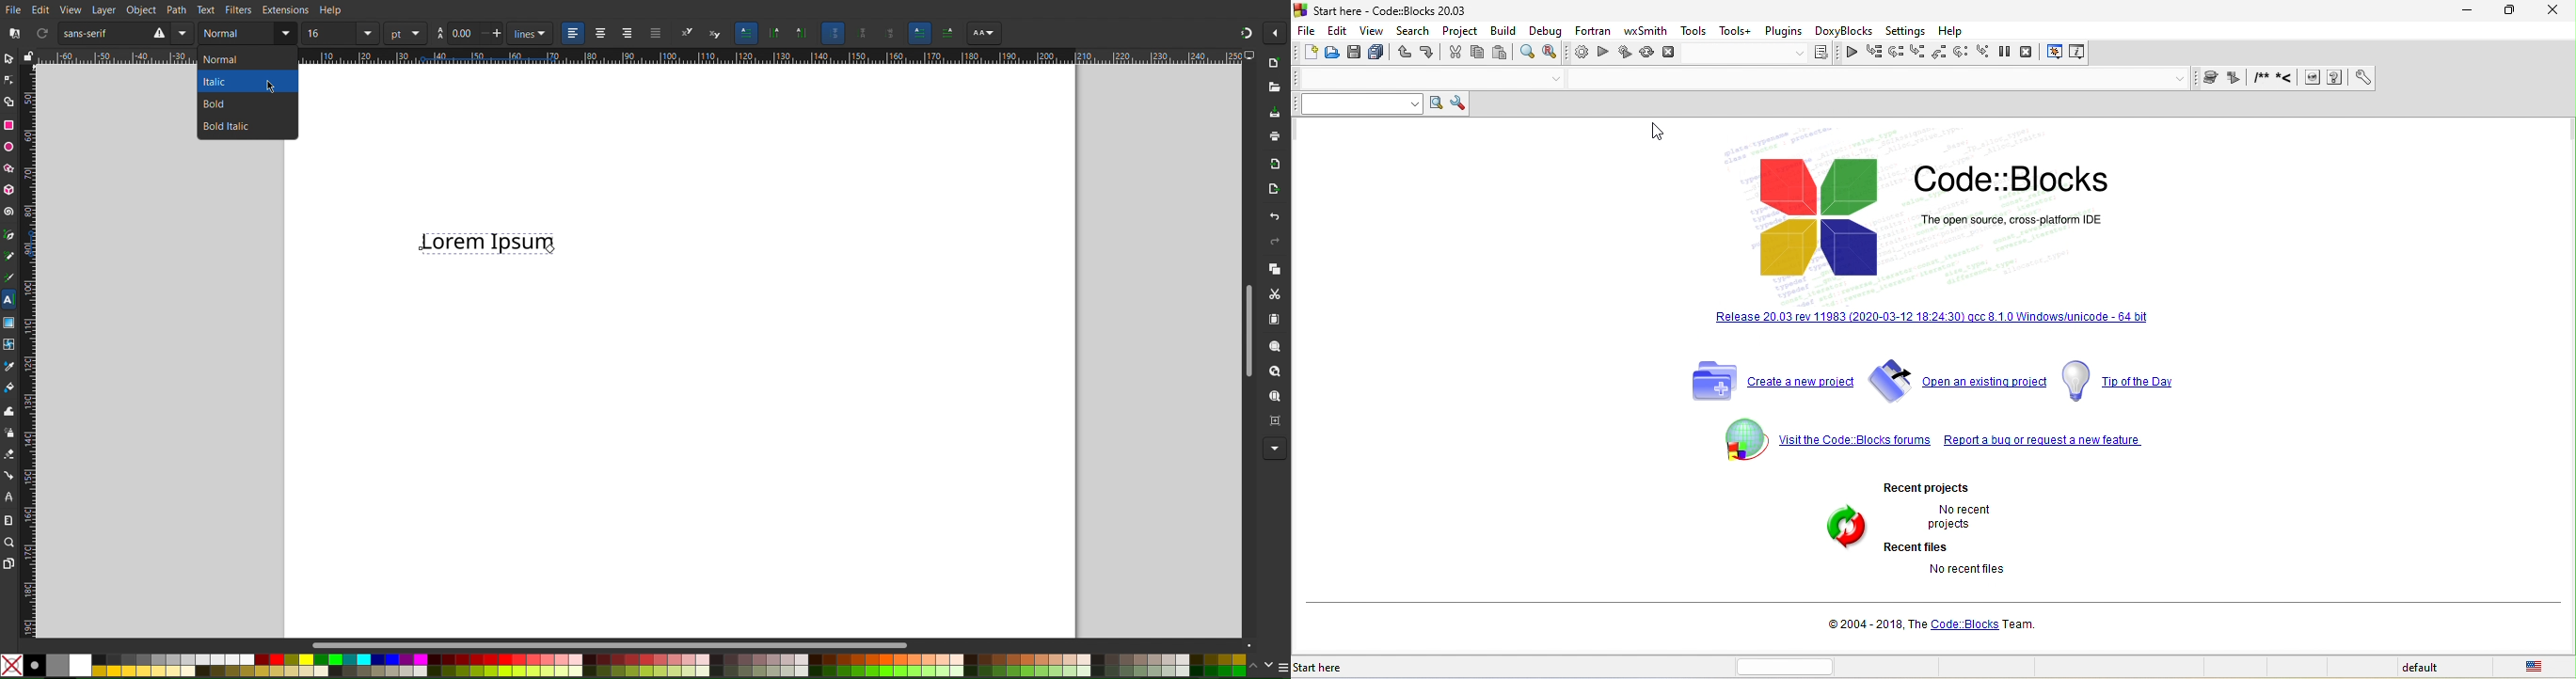 The height and width of the screenshot is (700, 2576). I want to click on united state, so click(2538, 668).